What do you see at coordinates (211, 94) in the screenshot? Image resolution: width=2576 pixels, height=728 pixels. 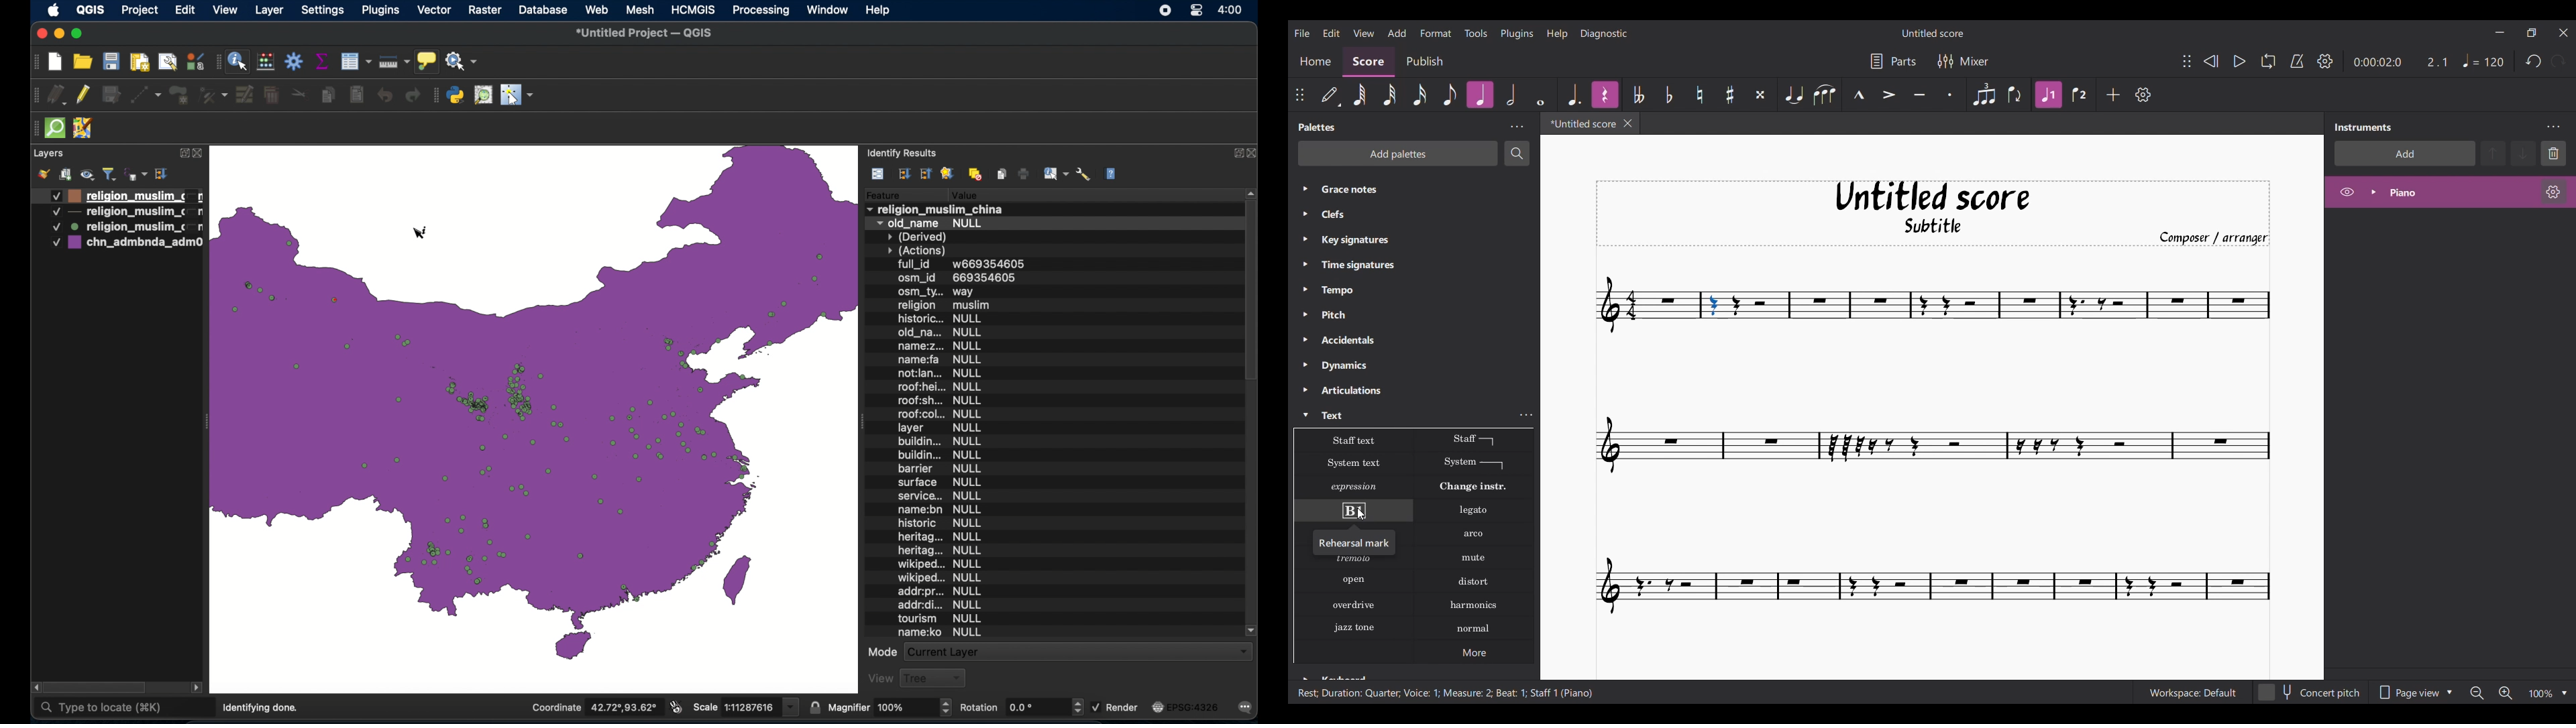 I see `vertex tool` at bounding box center [211, 94].